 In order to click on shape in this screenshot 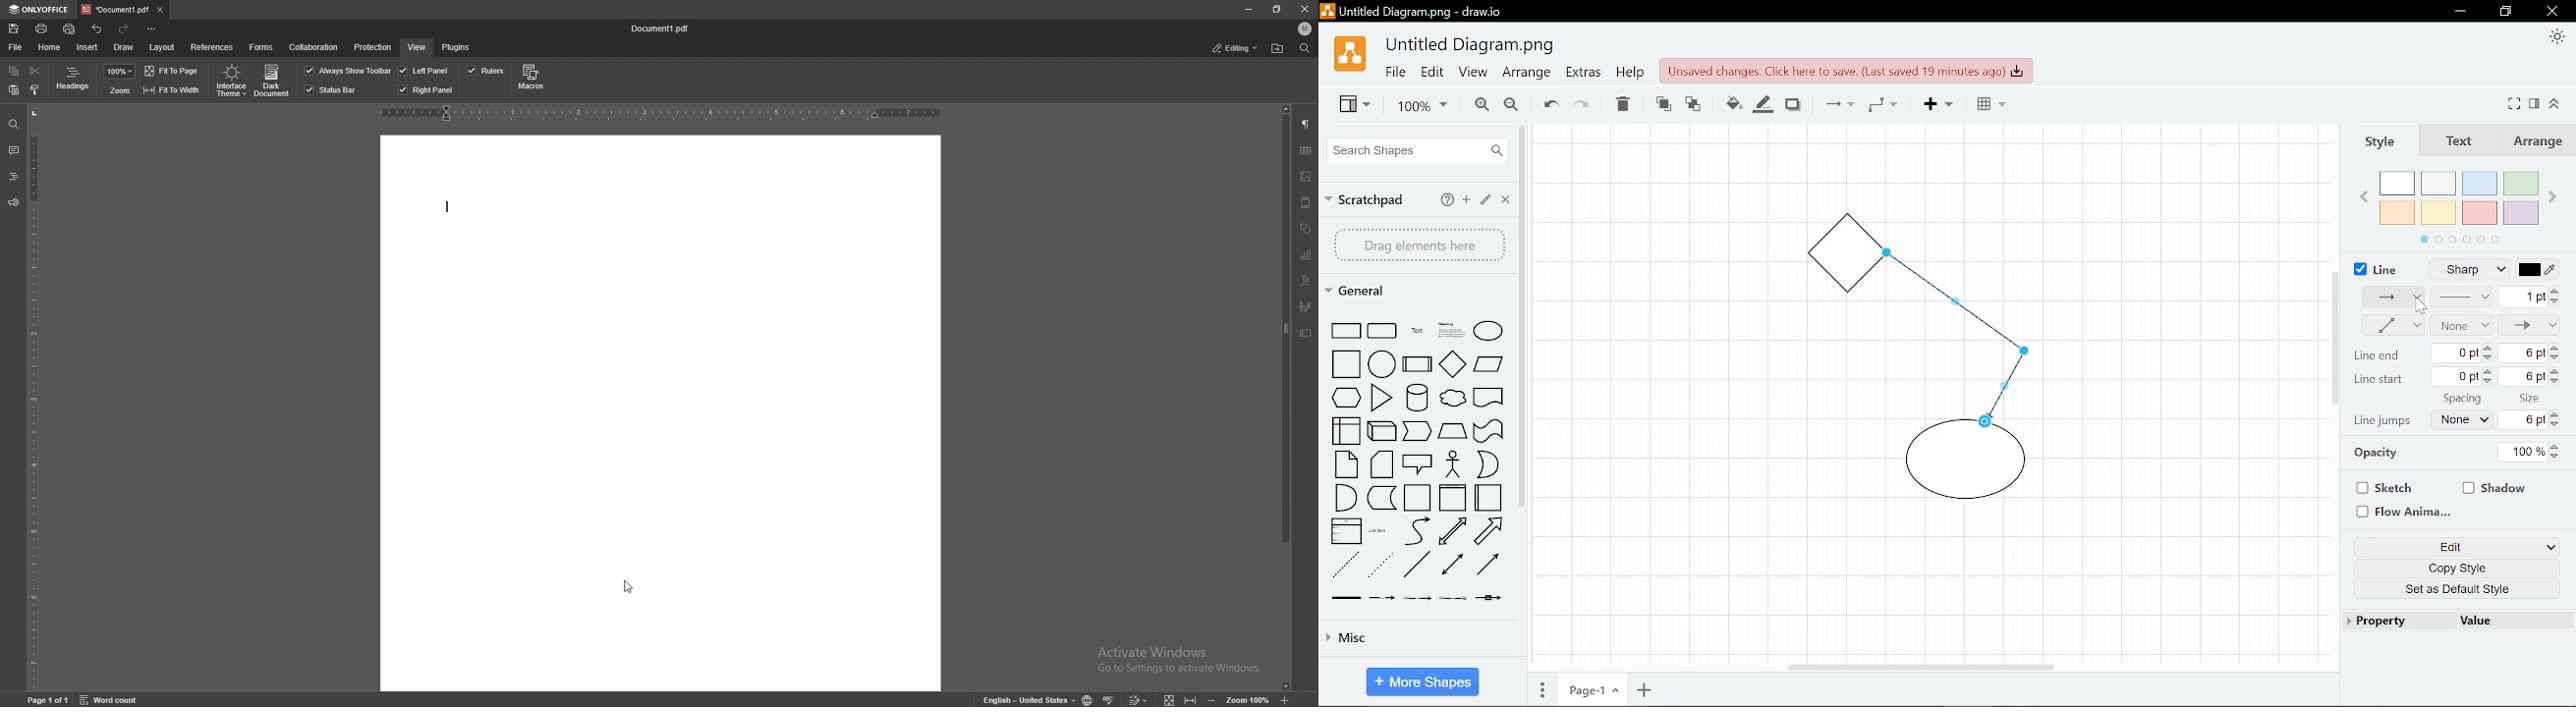, I will do `click(1453, 363)`.